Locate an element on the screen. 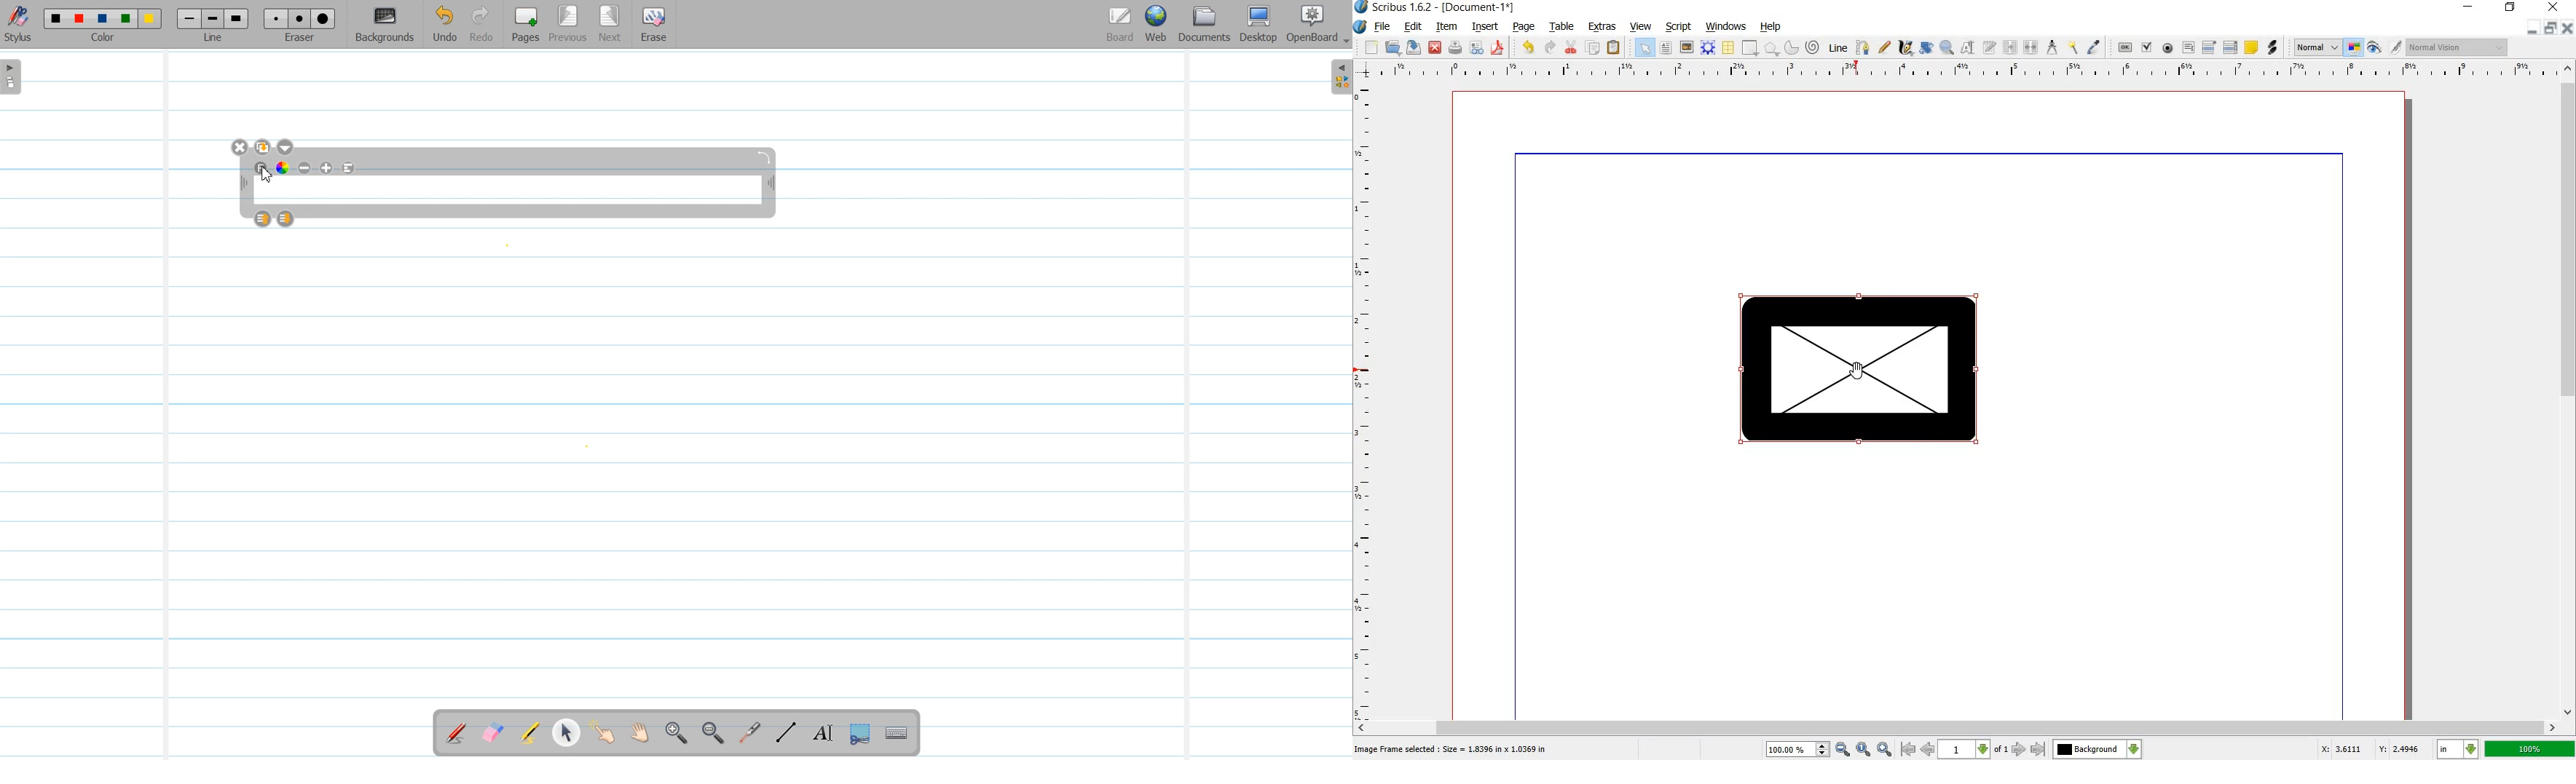 The image size is (2576, 784). copy item properties is located at coordinates (2072, 47).